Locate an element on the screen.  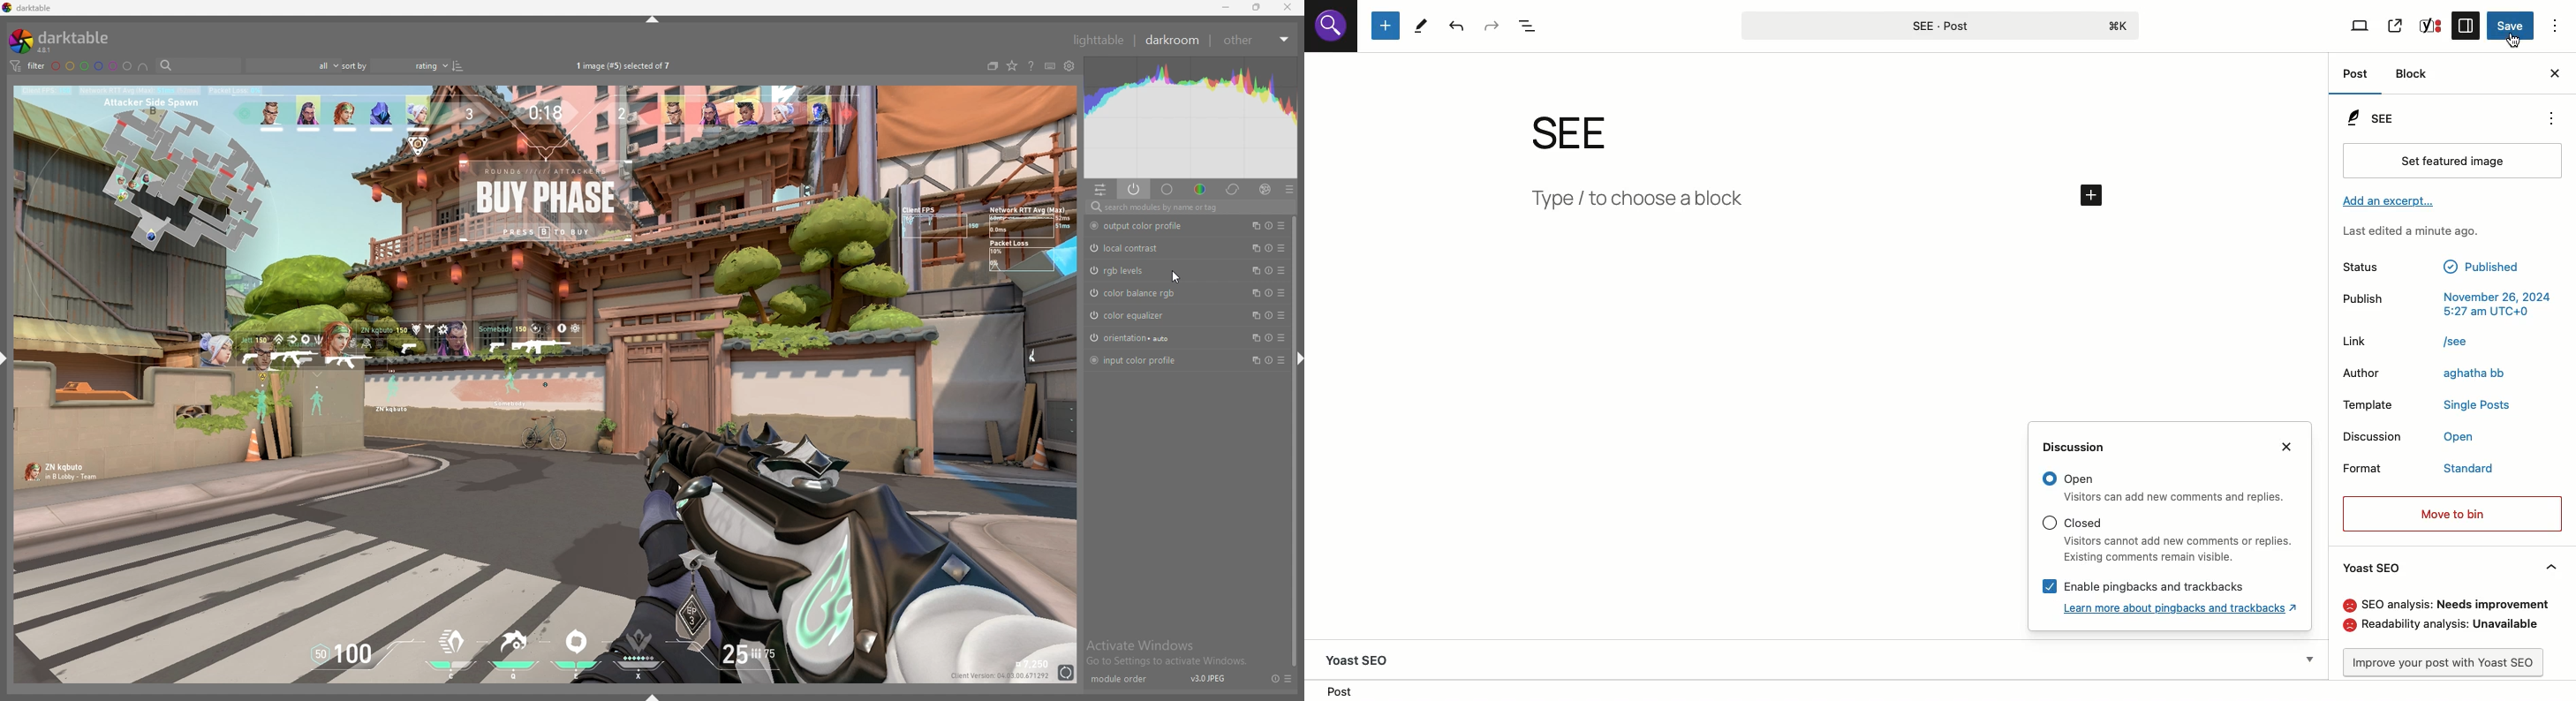
correct is located at coordinates (1233, 190).